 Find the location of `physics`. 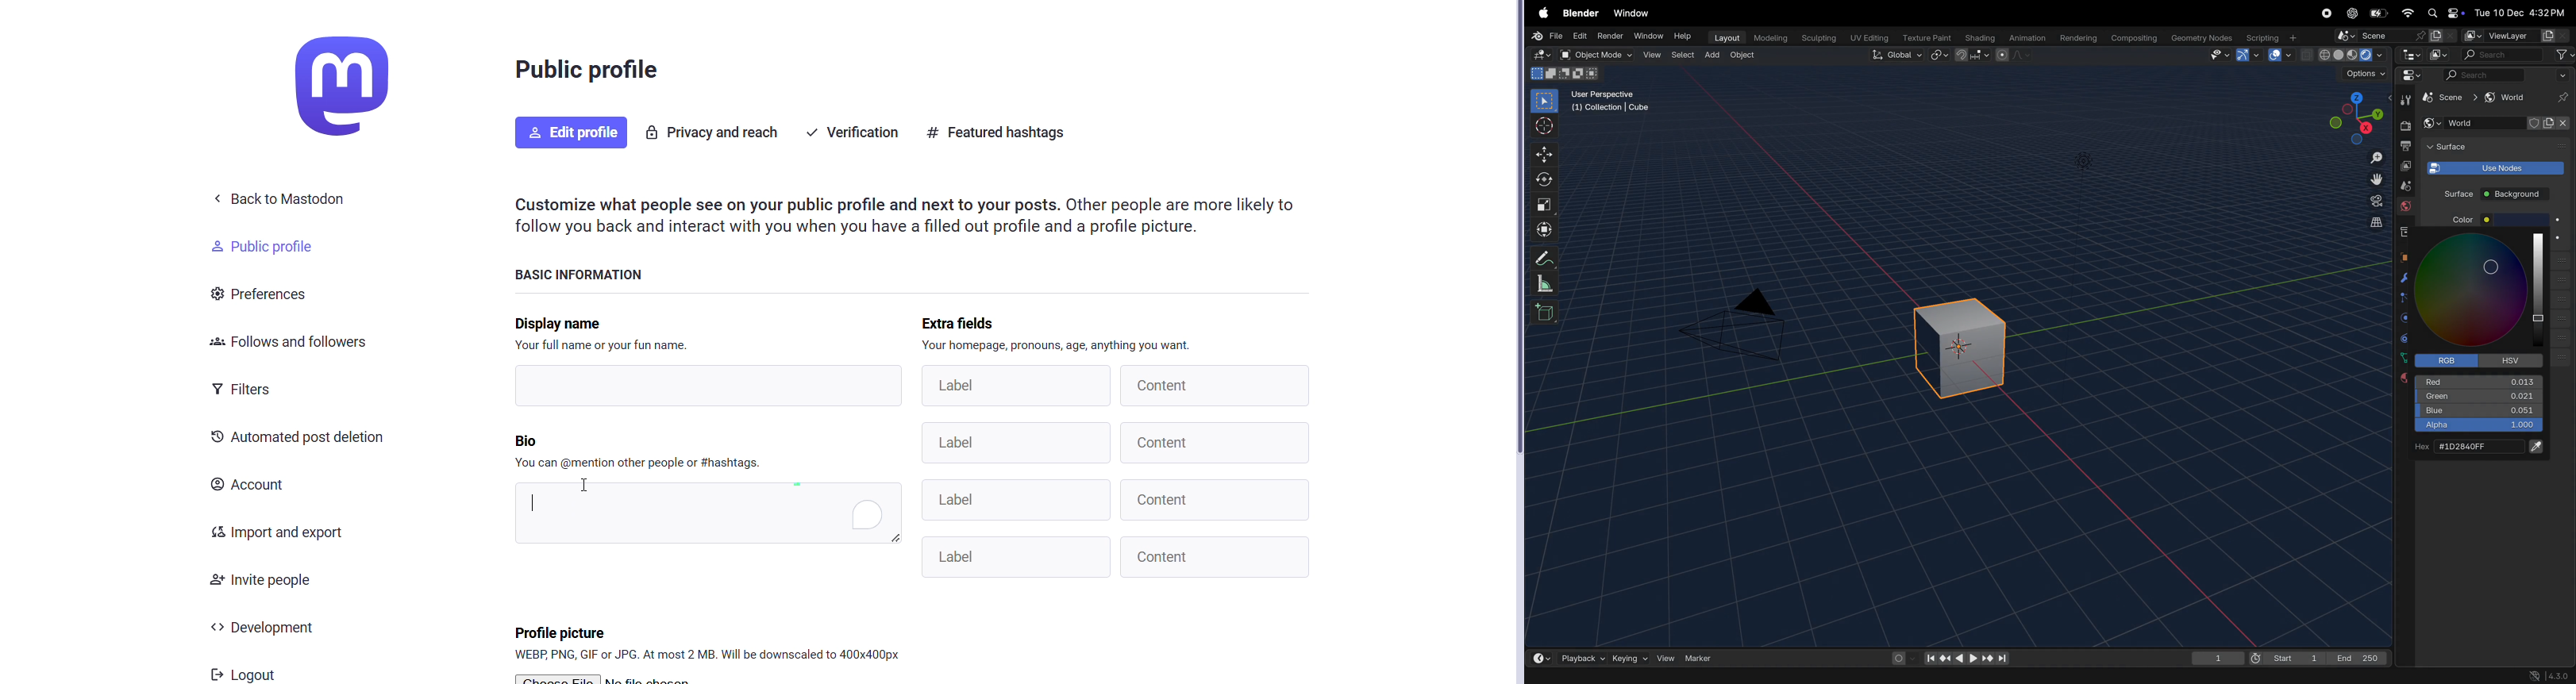

physics is located at coordinates (2404, 318).